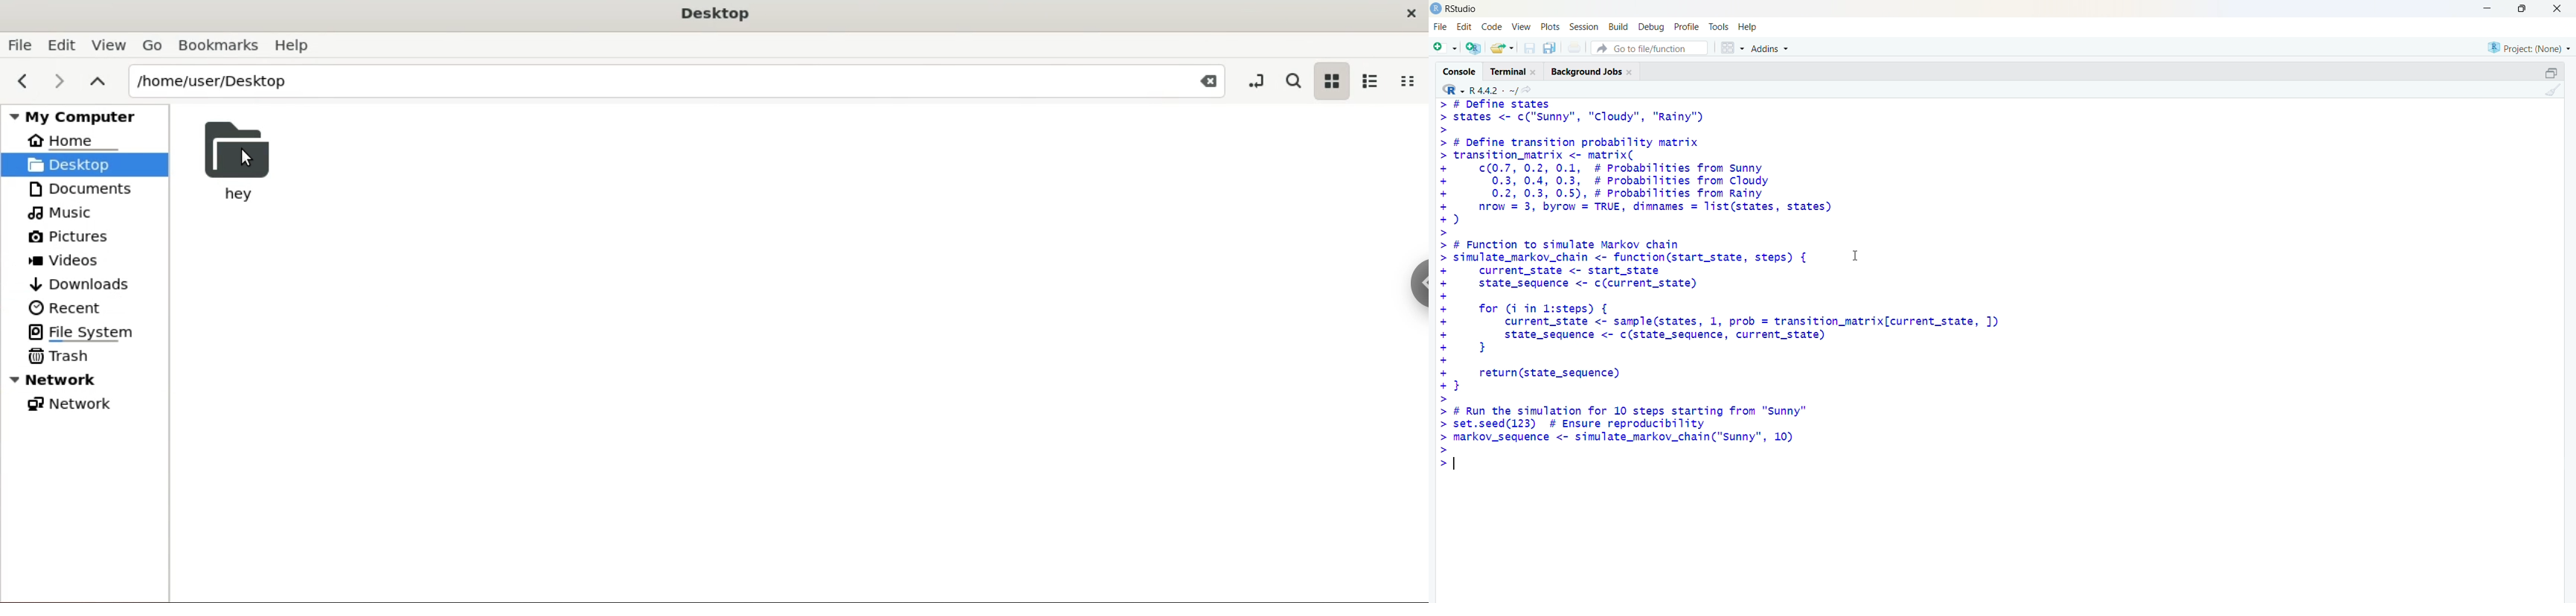 This screenshot has height=616, width=2576. What do you see at coordinates (1502, 47) in the screenshot?
I see `open an existing file` at bounding box center [1502, 47].